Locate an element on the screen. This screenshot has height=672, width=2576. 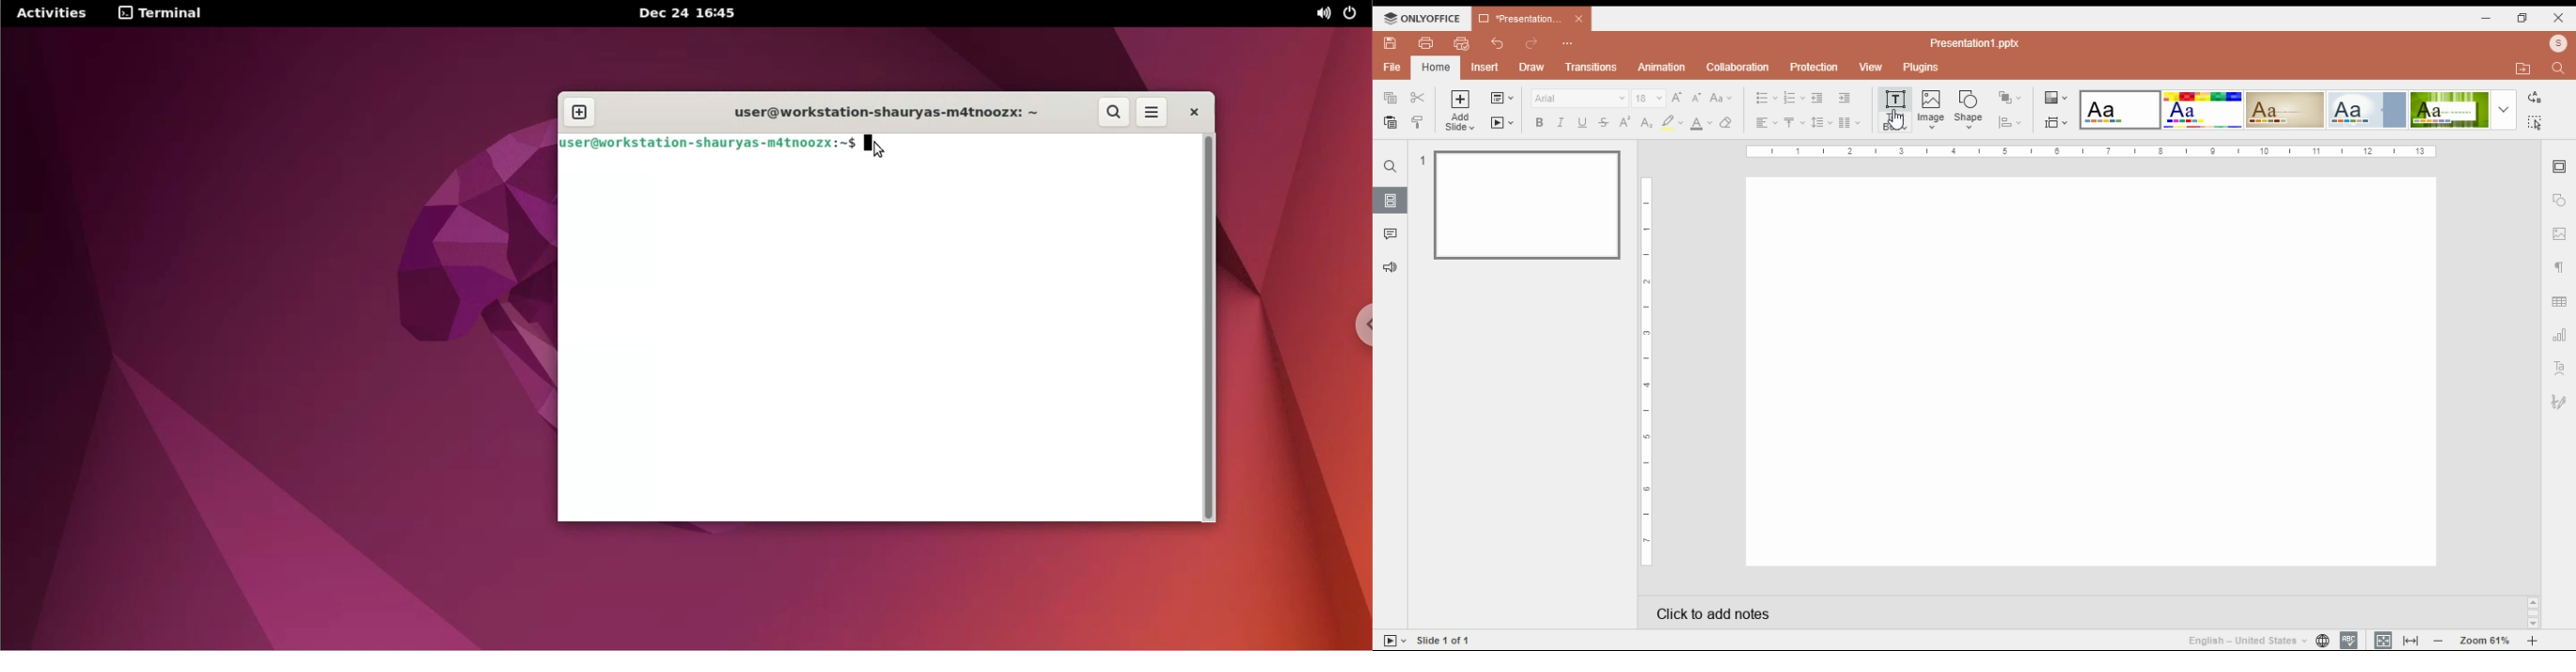
font size is located at coordinates (1648, 98).